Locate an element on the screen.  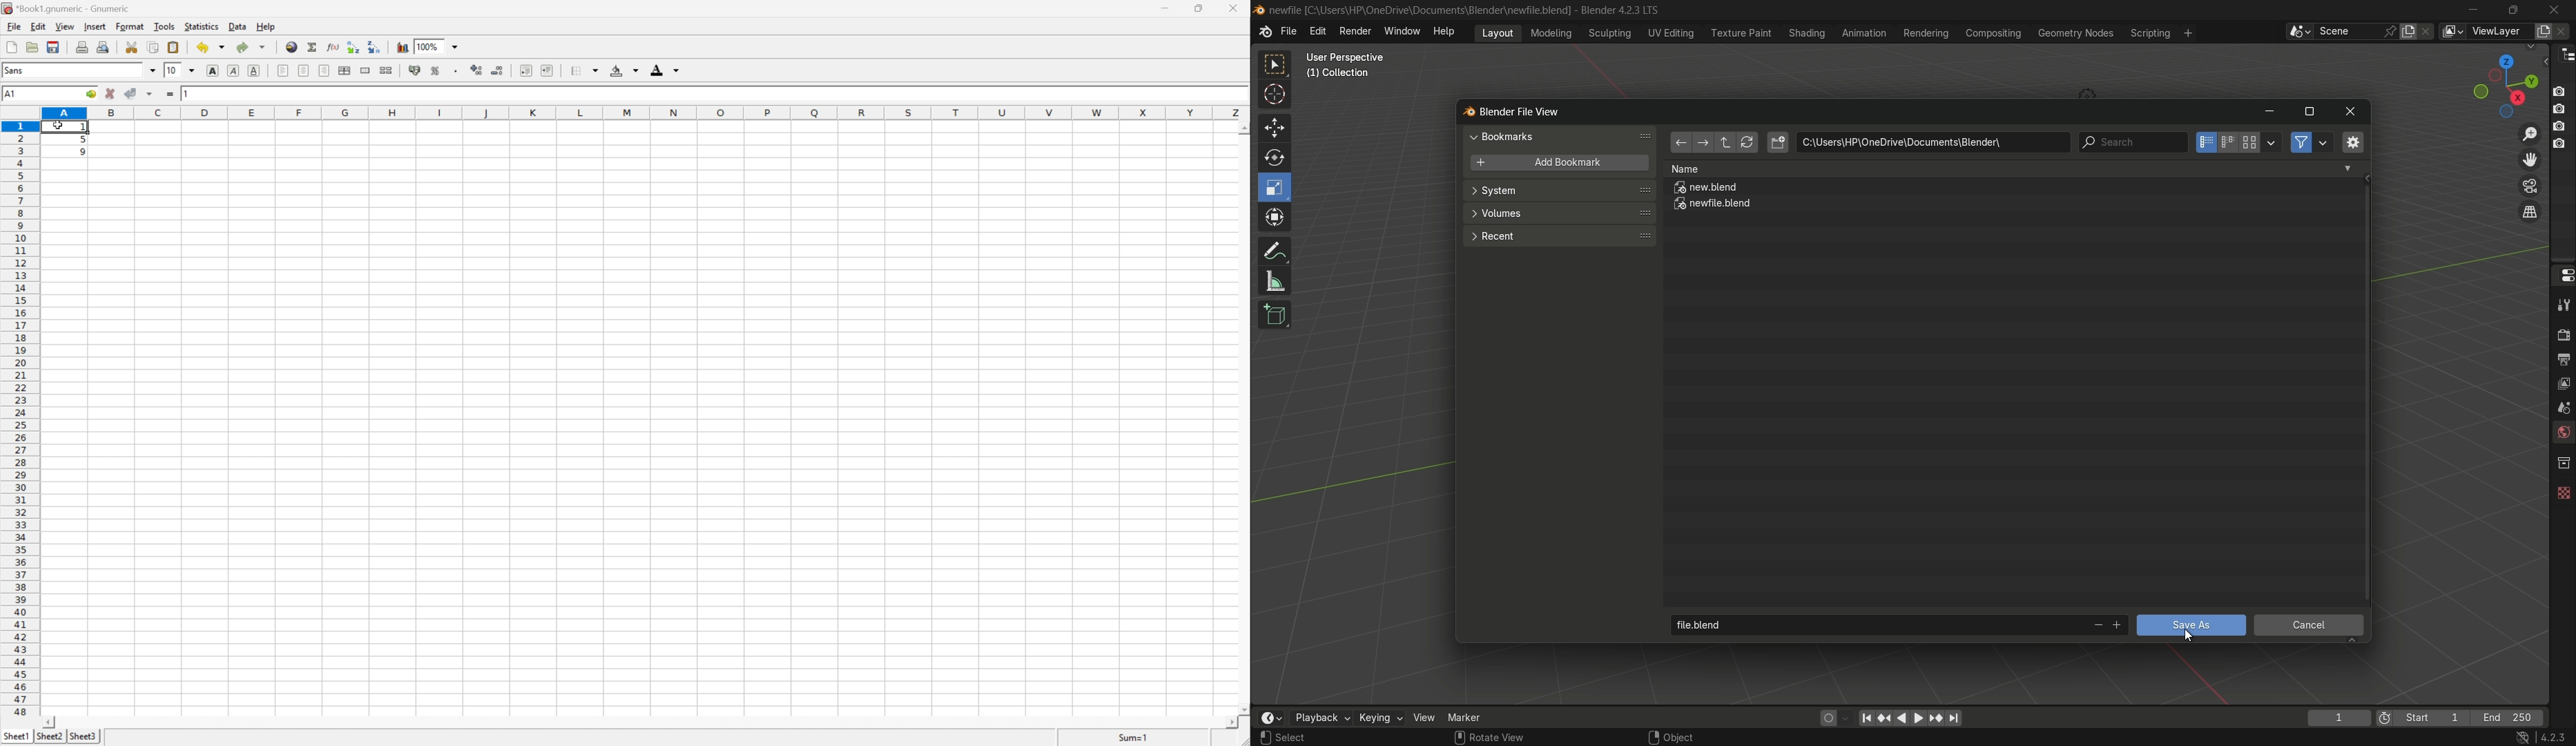
location is located at coordinates (1933, 142).